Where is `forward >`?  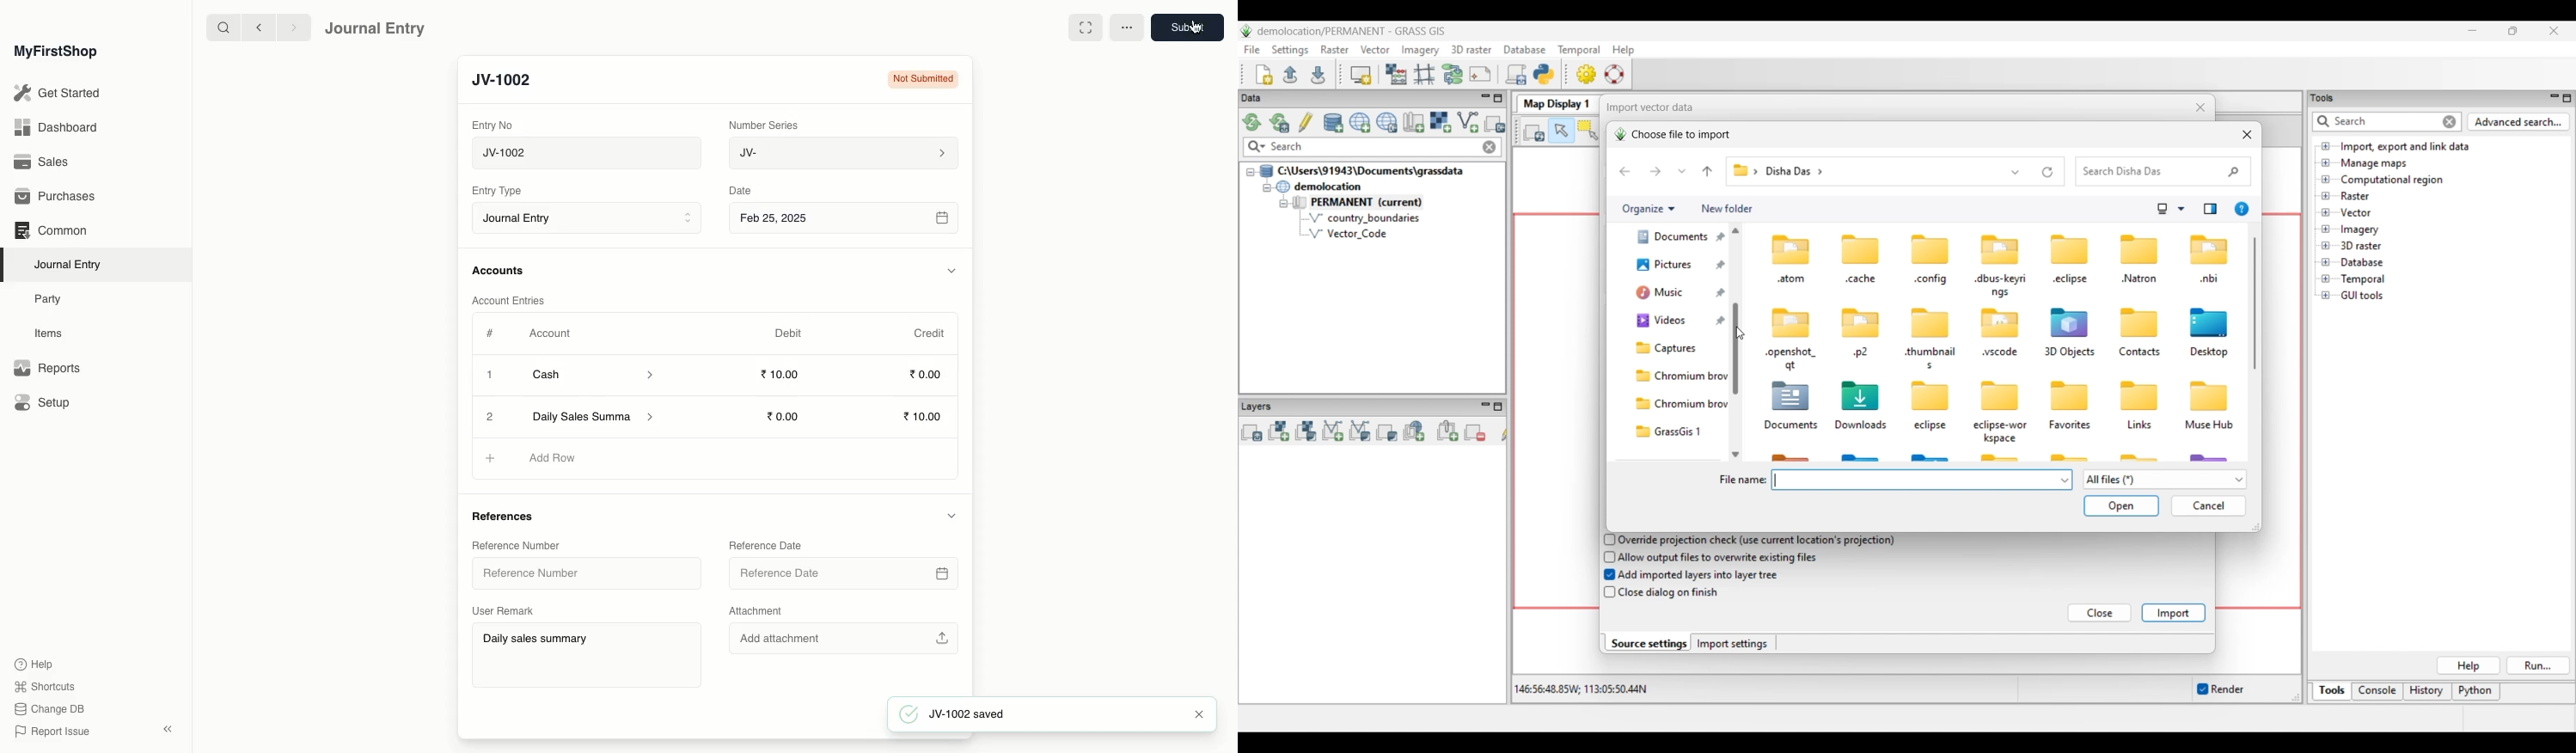 forward > is located at coordinates (290, 27).